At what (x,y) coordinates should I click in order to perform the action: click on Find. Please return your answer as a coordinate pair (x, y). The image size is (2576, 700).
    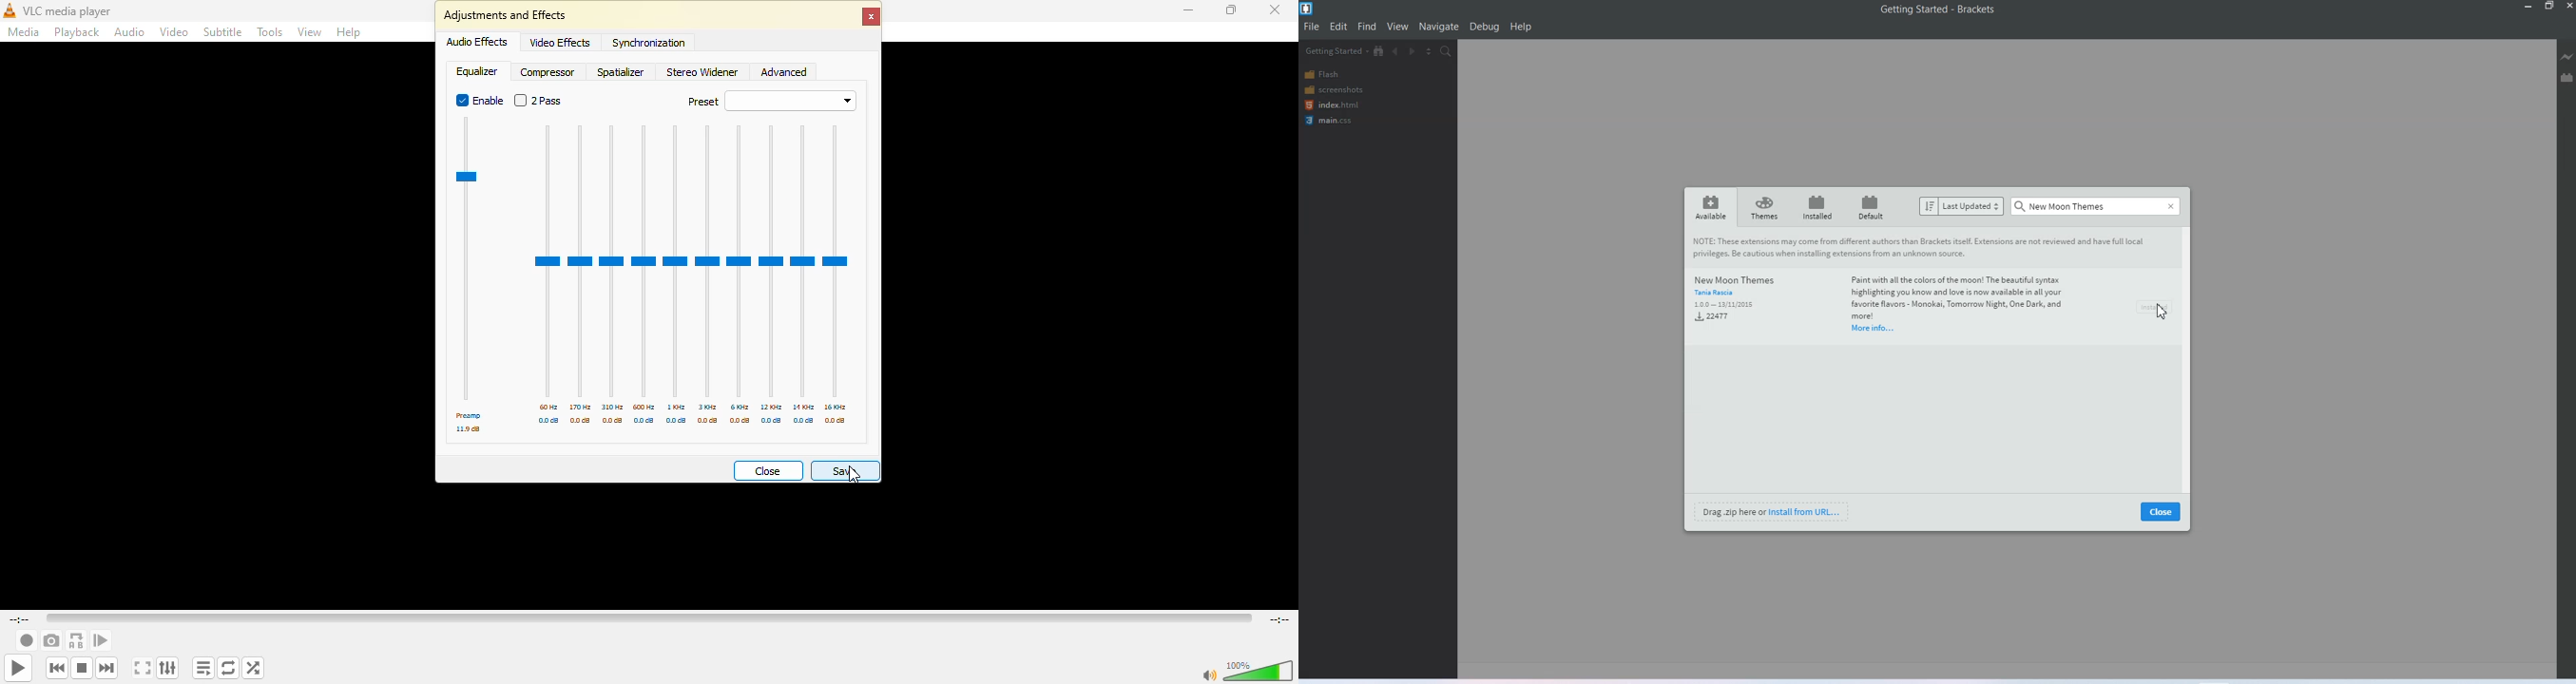
    Looking at the image, I should click on (1367, 27).